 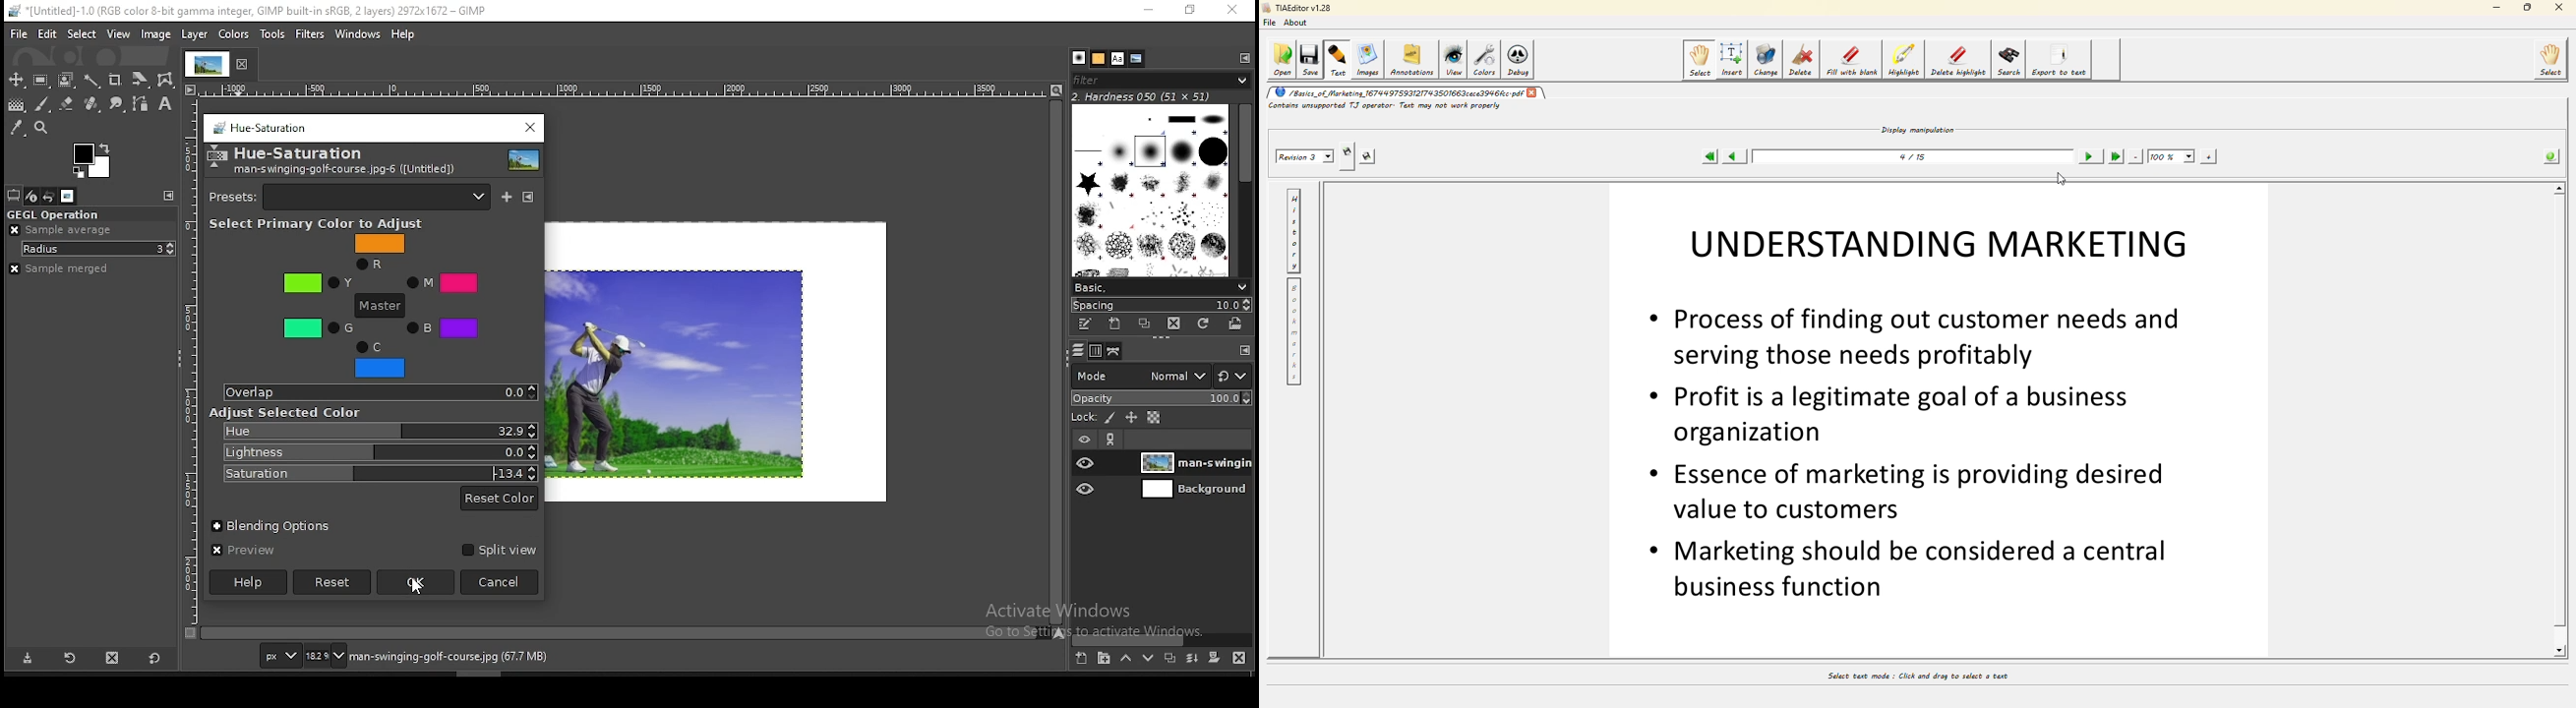 I want to click on save tool preset, so click(x=31, y=658).